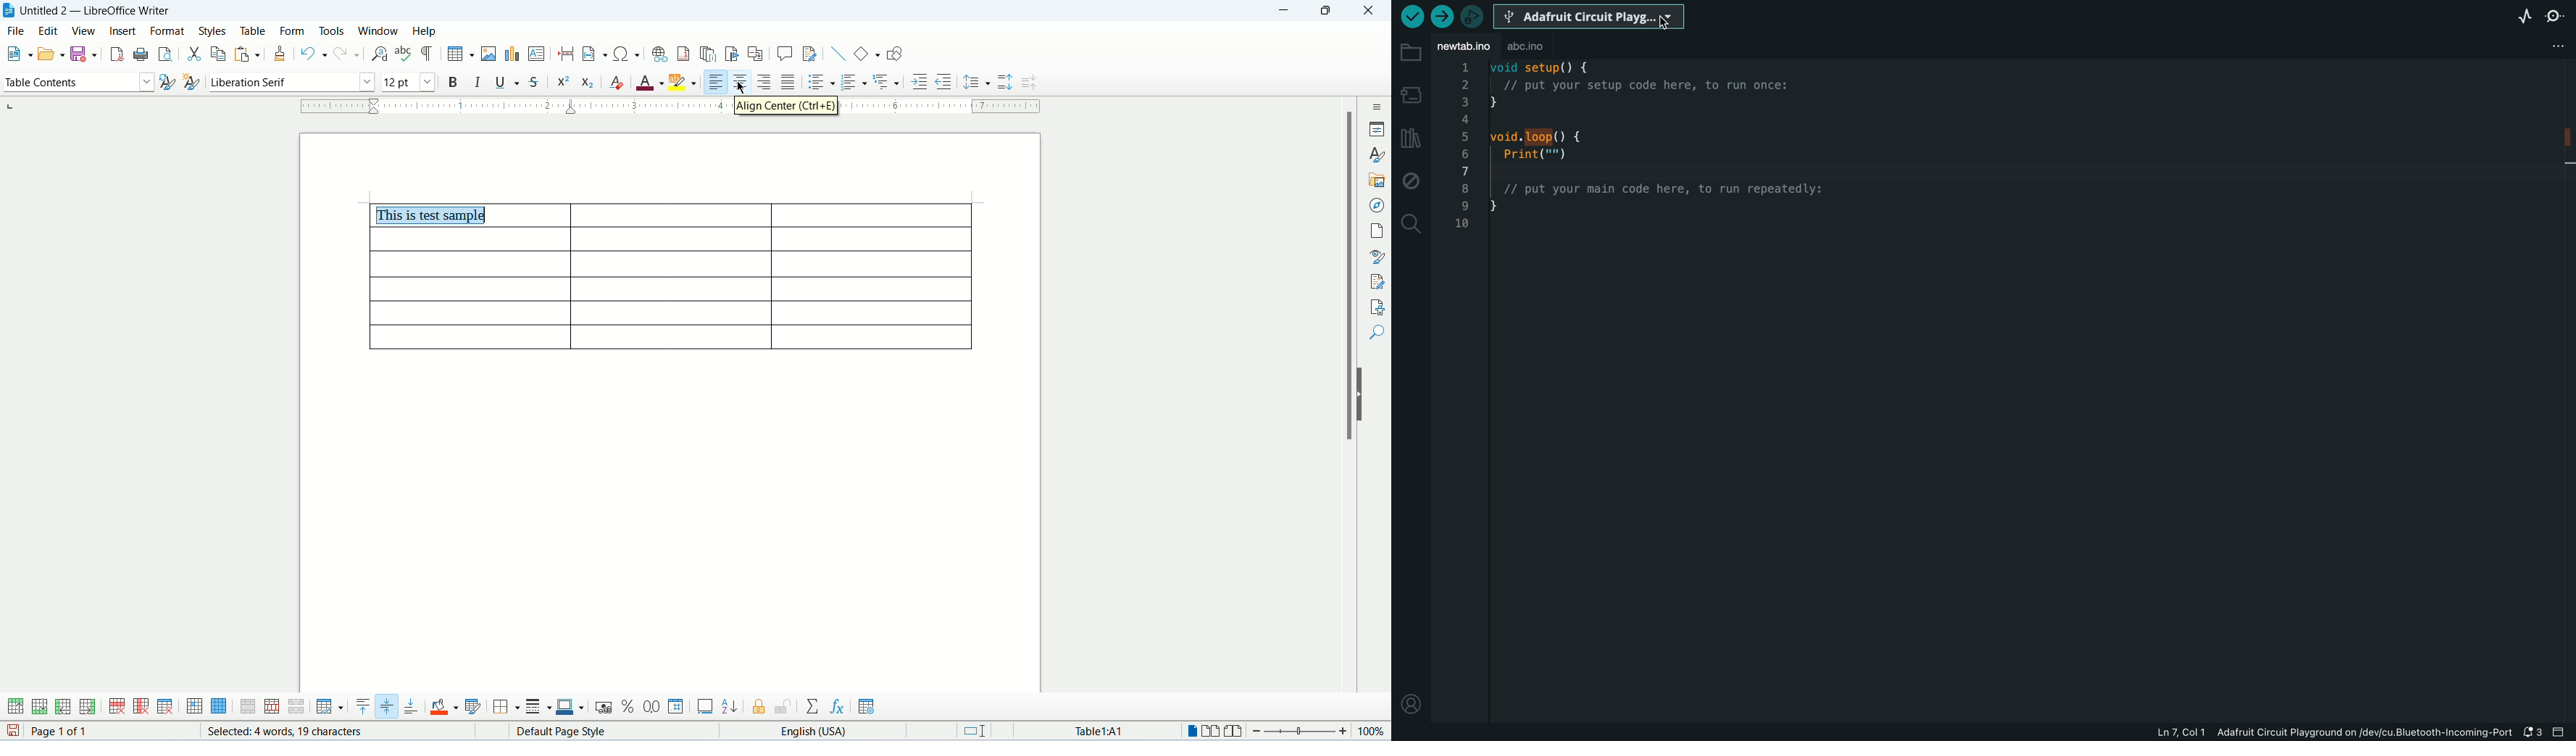  What do you see at coordinates (1285, 11) in the screenshot?
I see `minimize` at bounding box center [1285, 11].